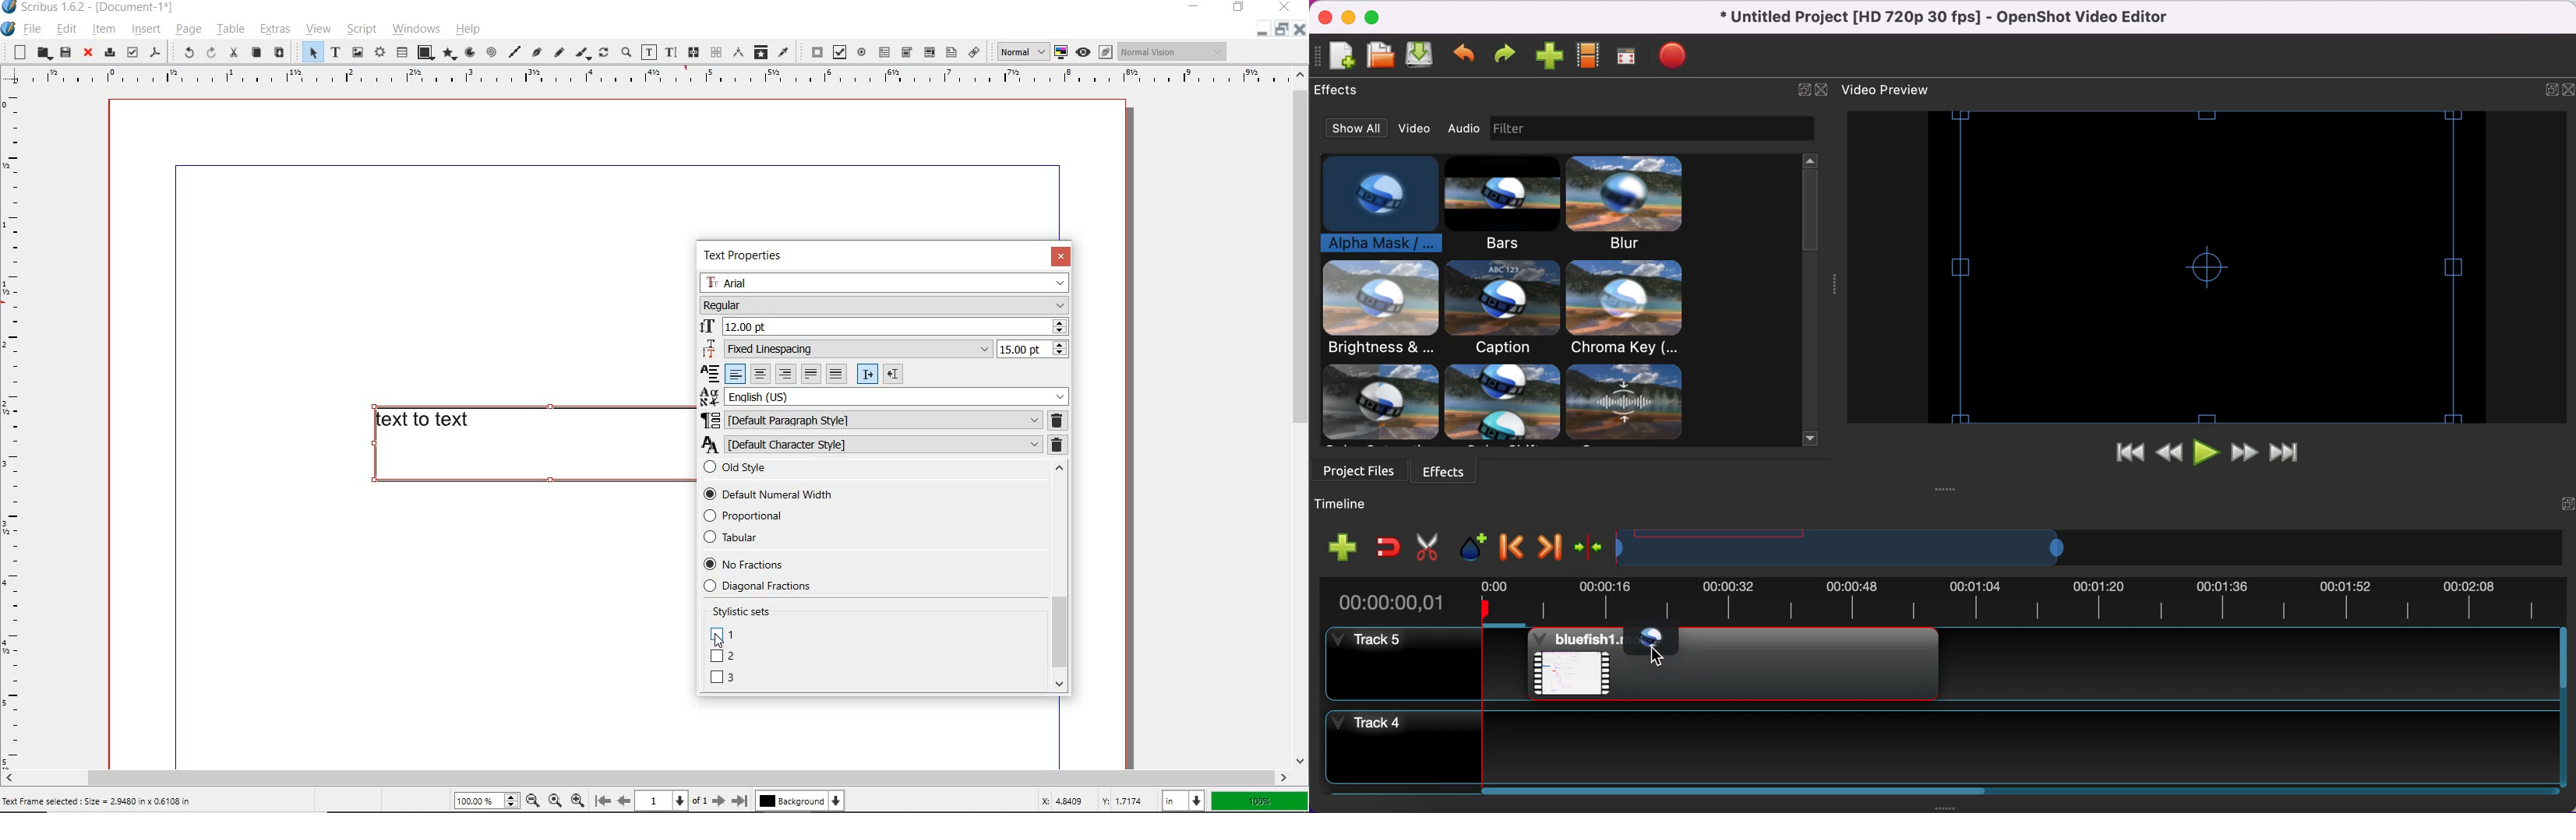 Image resolution: width=2576 pixels, height=840 pixels. Describe the element at coordinates (751, 537) in the screenshot. I see `Tabular` at that location.